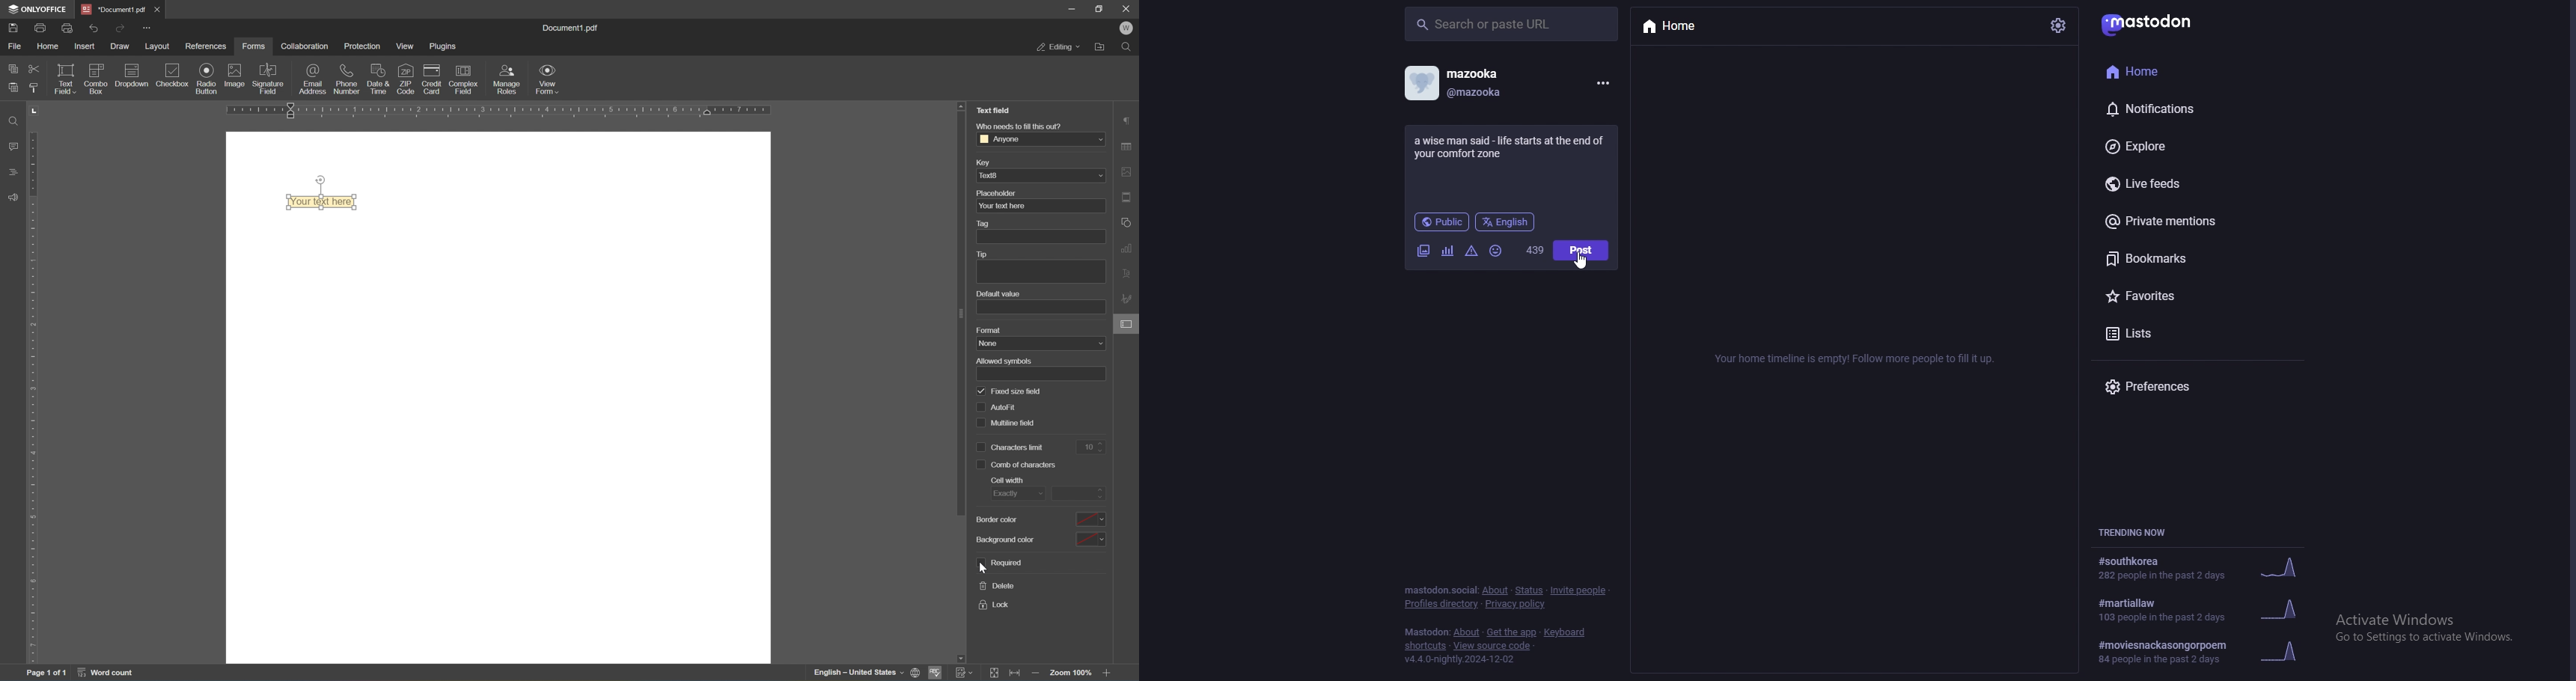 This screenshot has height=700, width=2576. What do you see at coordinates (1486, 91) in the screenshot?
I see `@mazooka` at bounding box center [1486, 91].